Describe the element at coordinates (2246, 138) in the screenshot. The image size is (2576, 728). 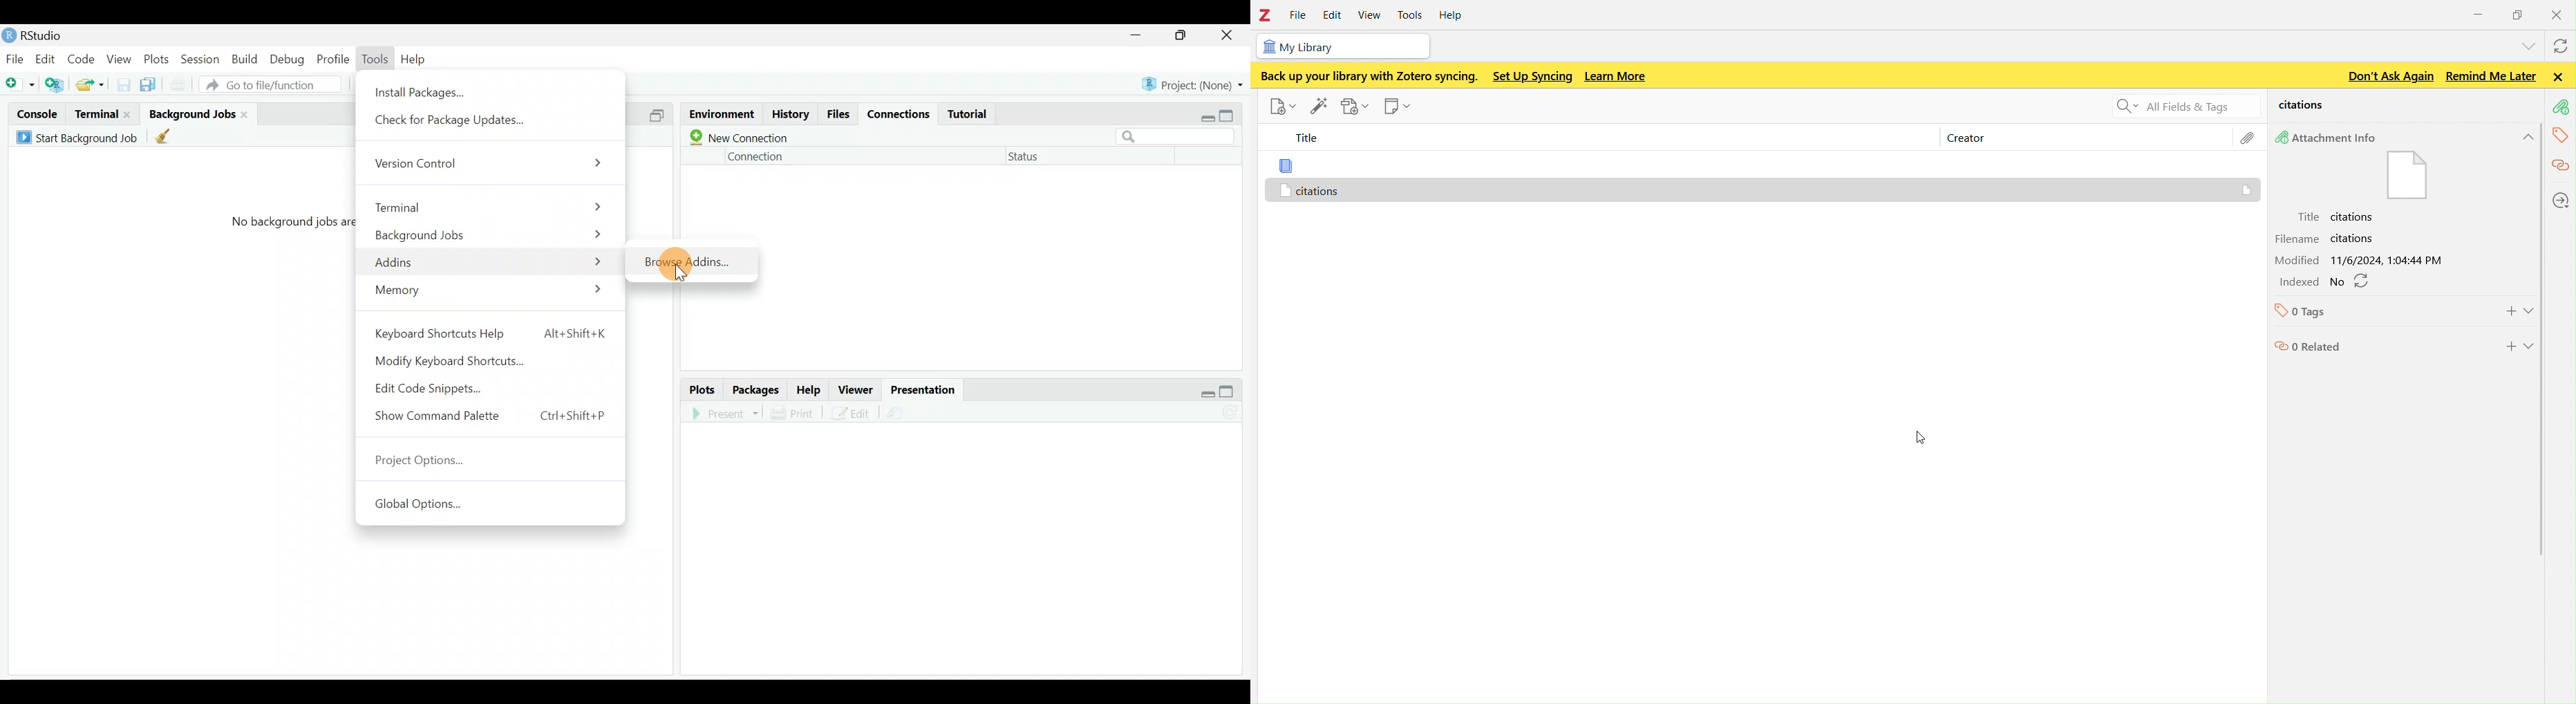
I see `file` at that location.